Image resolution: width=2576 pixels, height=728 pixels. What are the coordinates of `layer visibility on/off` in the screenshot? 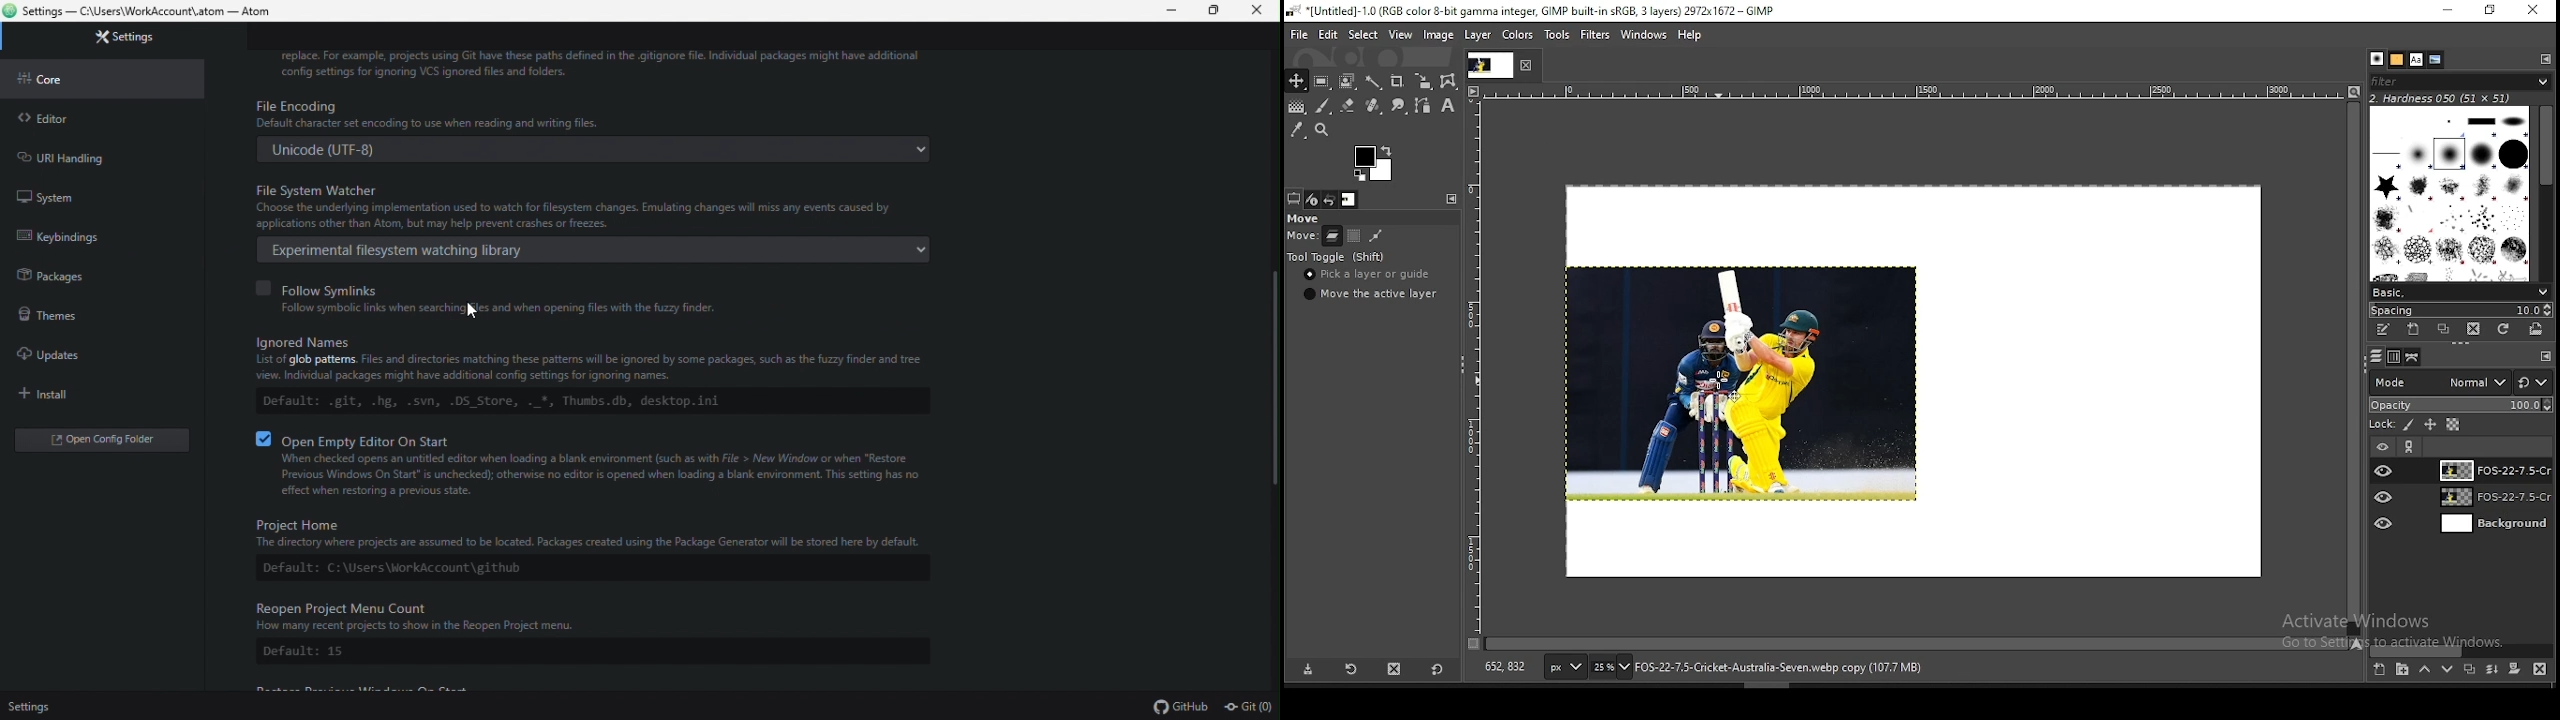 It's located at (2384, 470).